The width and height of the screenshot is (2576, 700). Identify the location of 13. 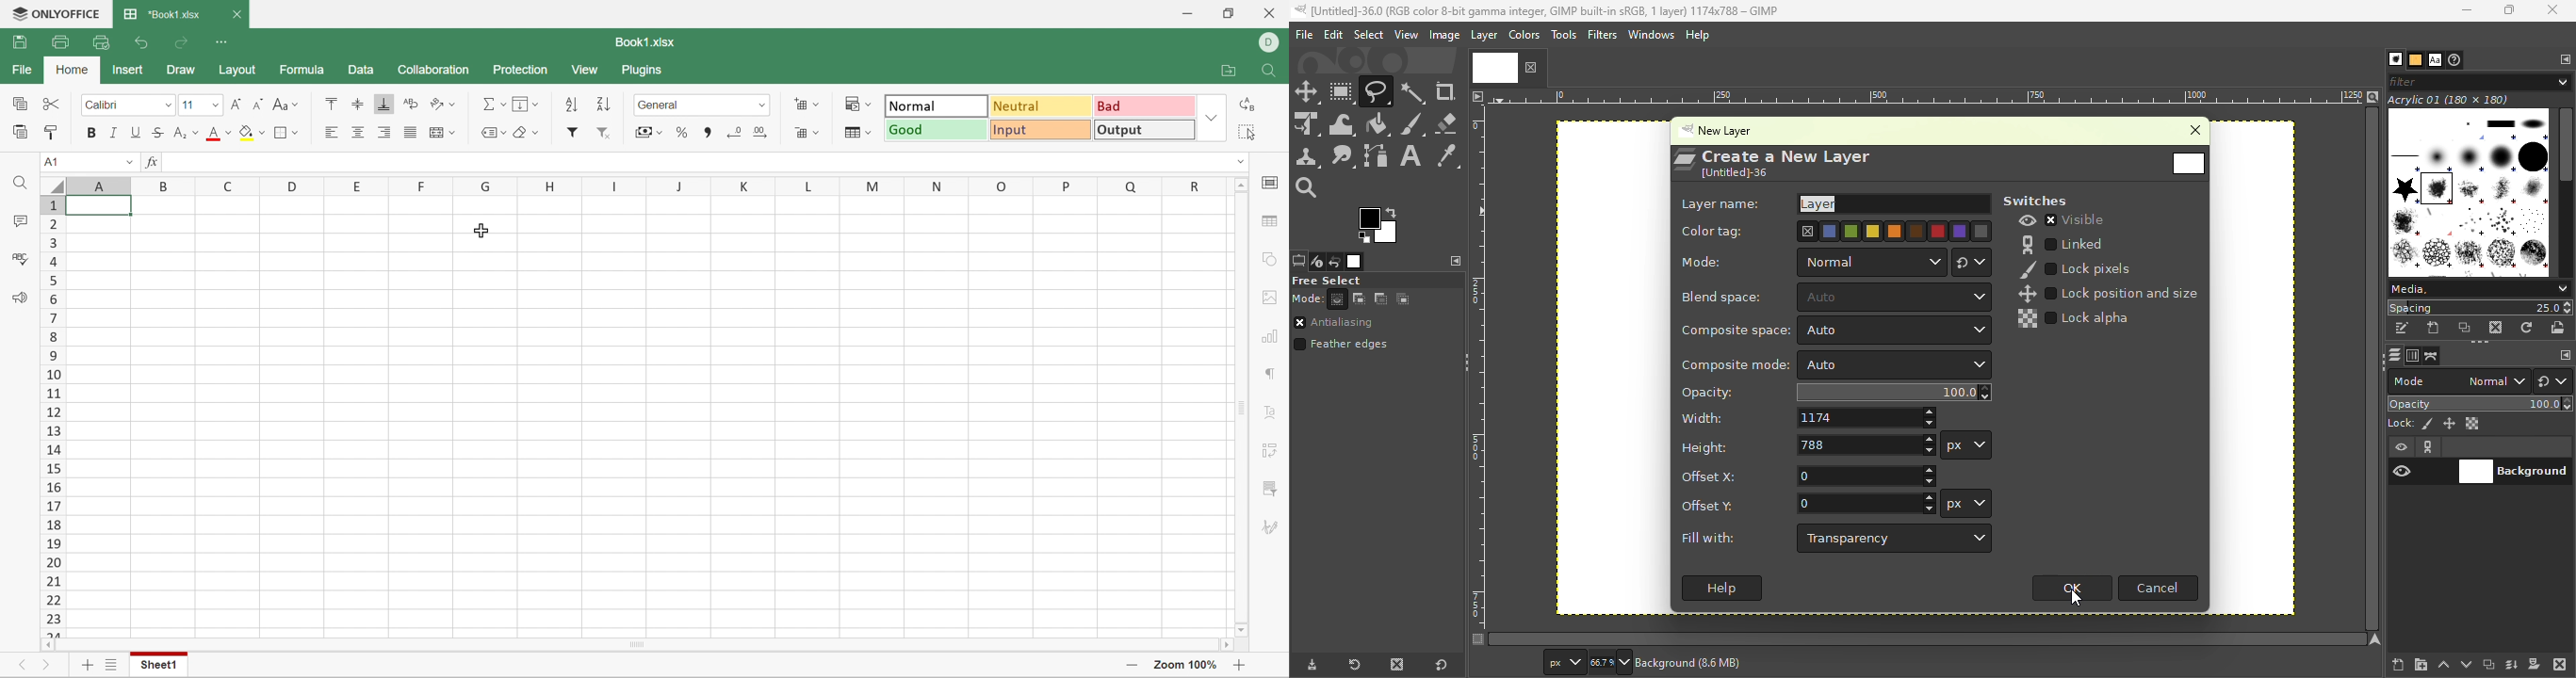
(55, 432).